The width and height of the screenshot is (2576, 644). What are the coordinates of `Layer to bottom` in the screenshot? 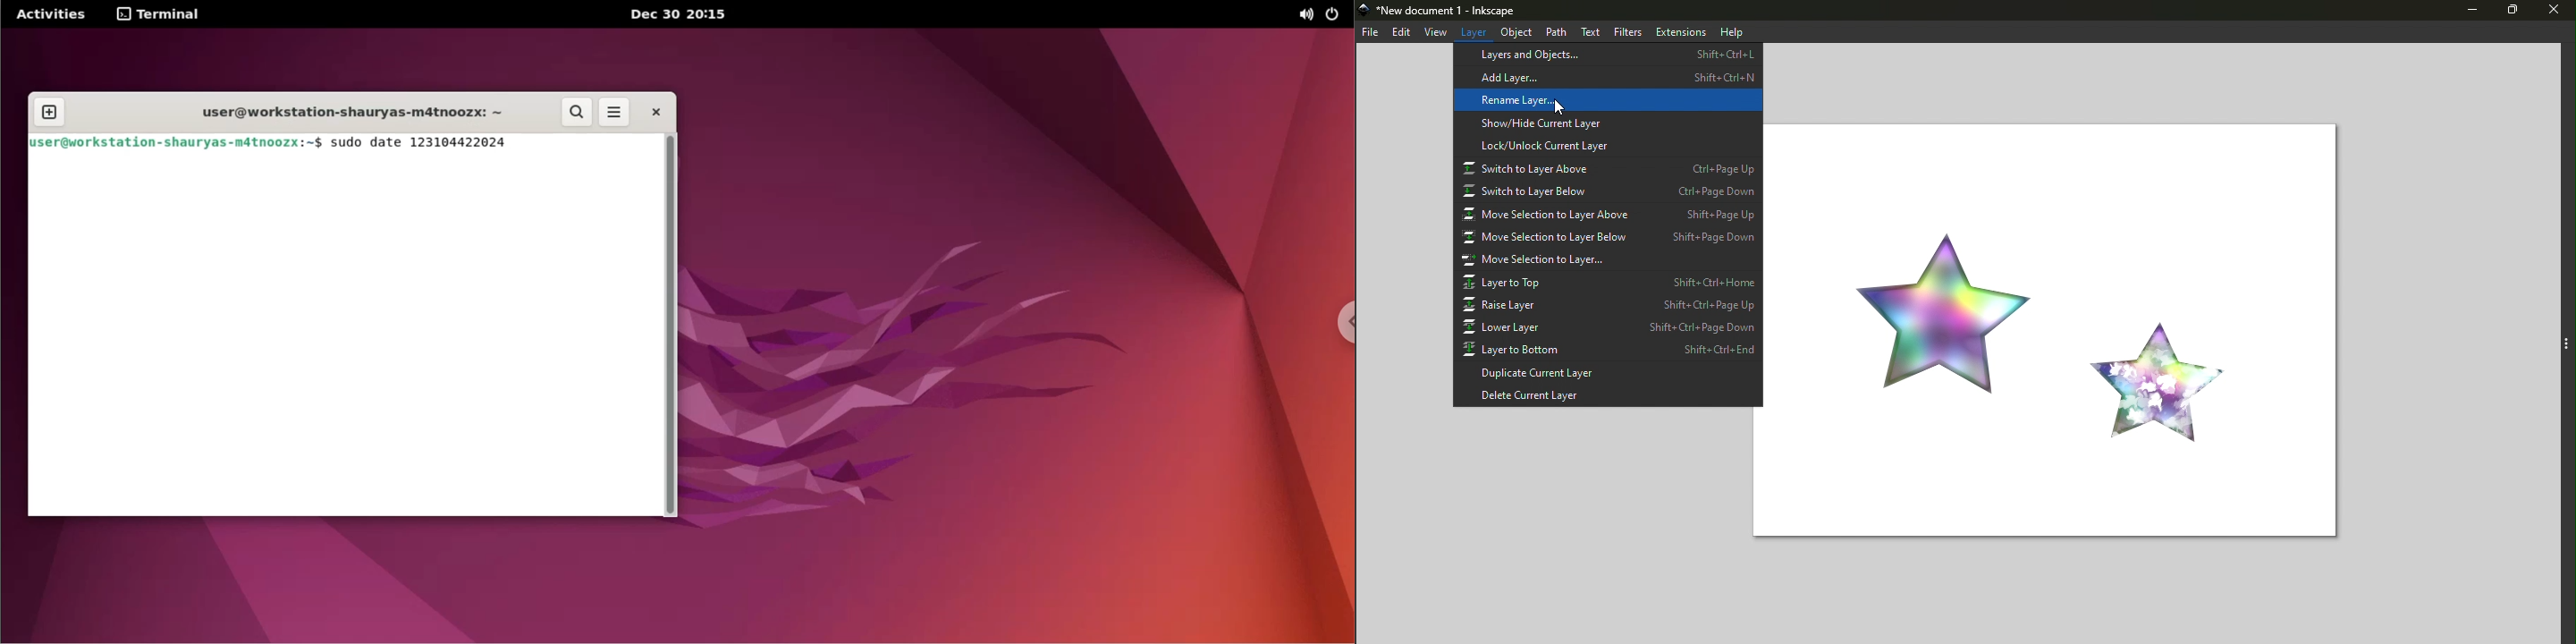 It's located at (1609, 350).